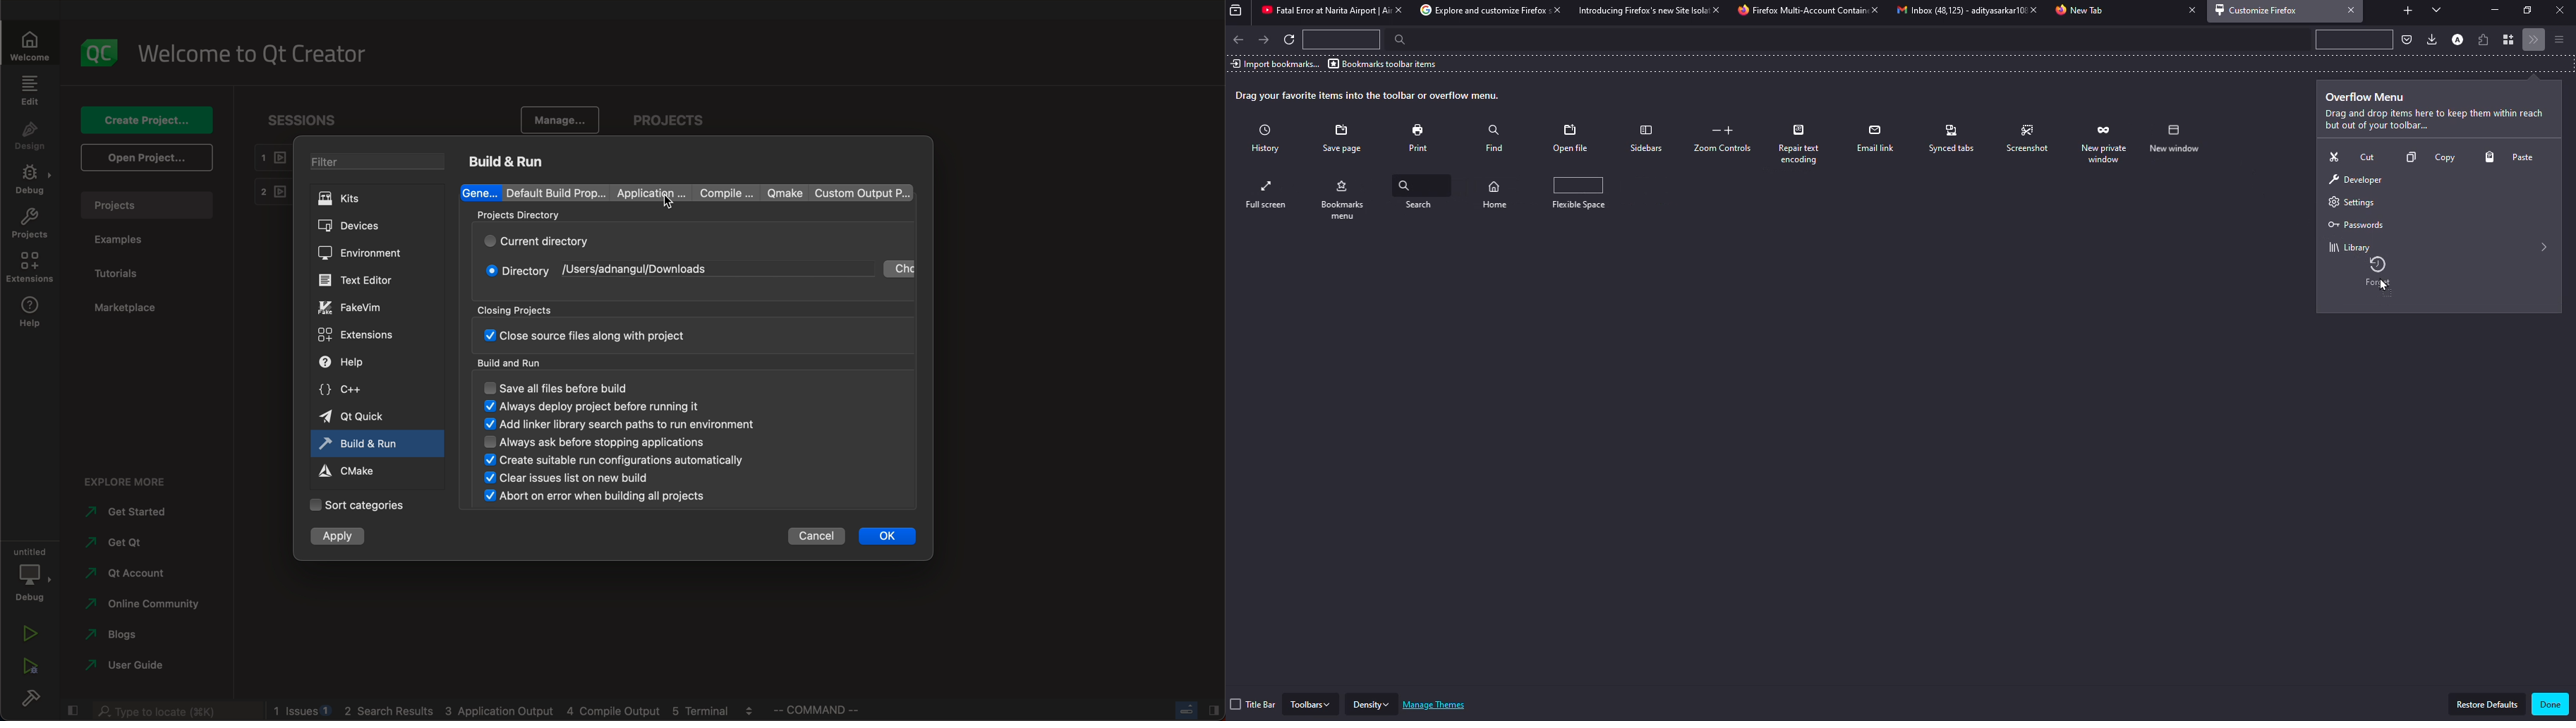 This screenshot has width=2576, height=728. What do you see at coordinates (1645, 138) in the screenshot?
I see `sidebars` at bounding box center [1645, 138].